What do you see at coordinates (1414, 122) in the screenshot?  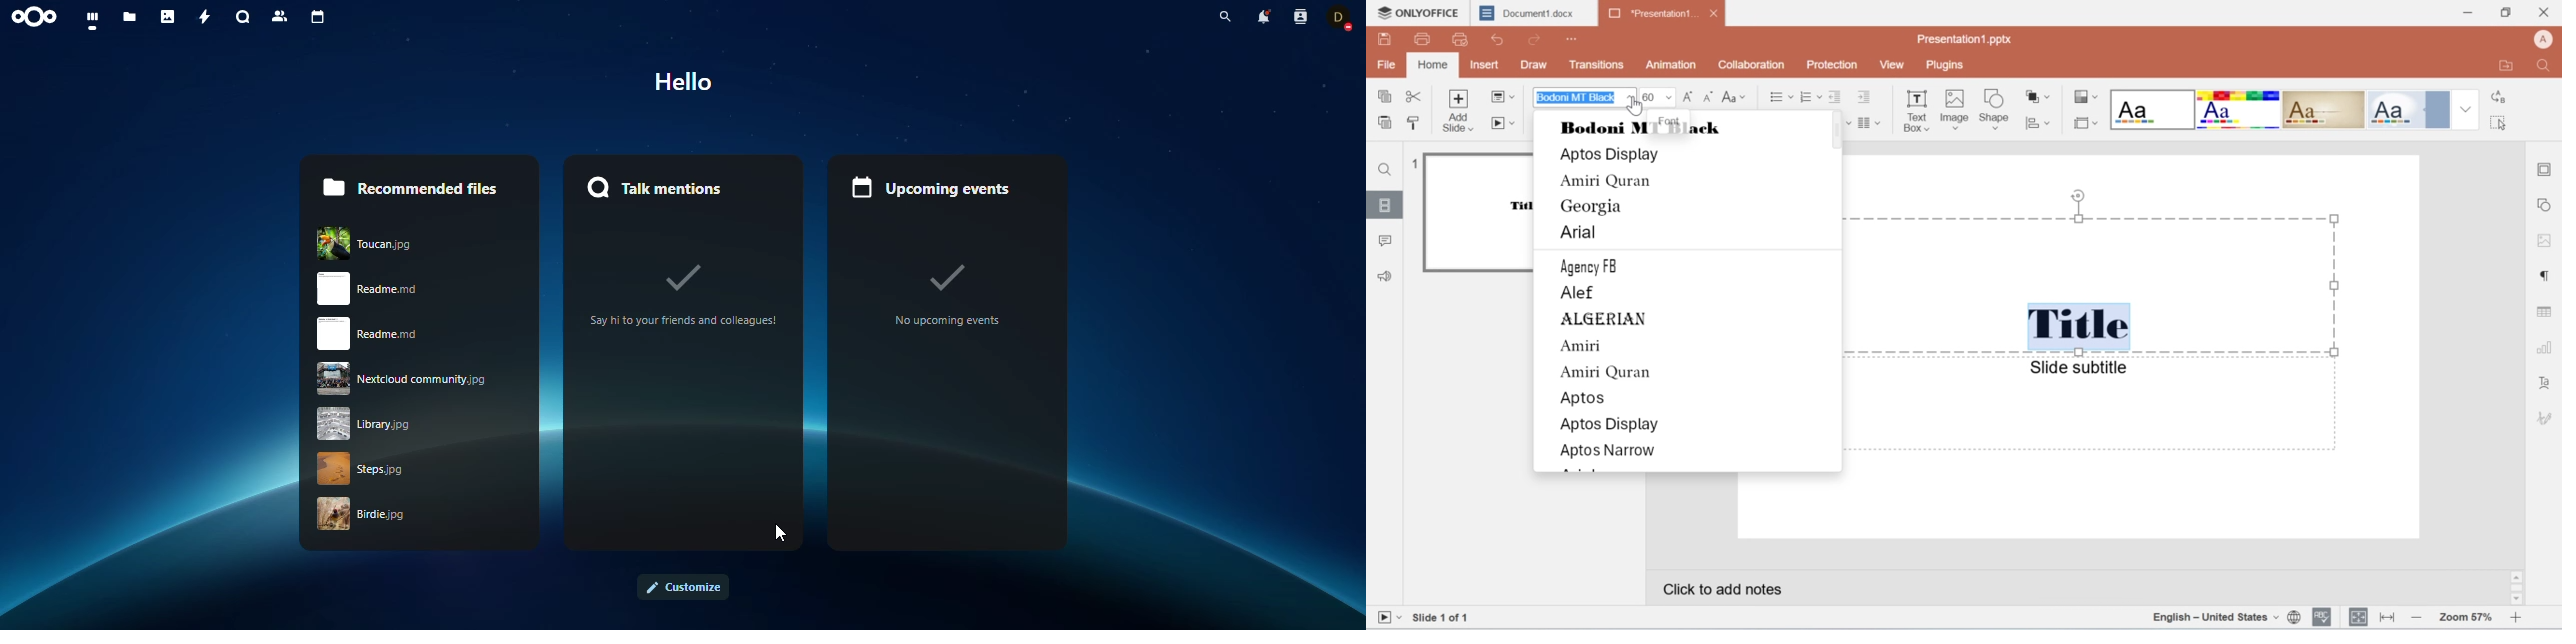 I see `paint` at bounding box center [1414, 122].